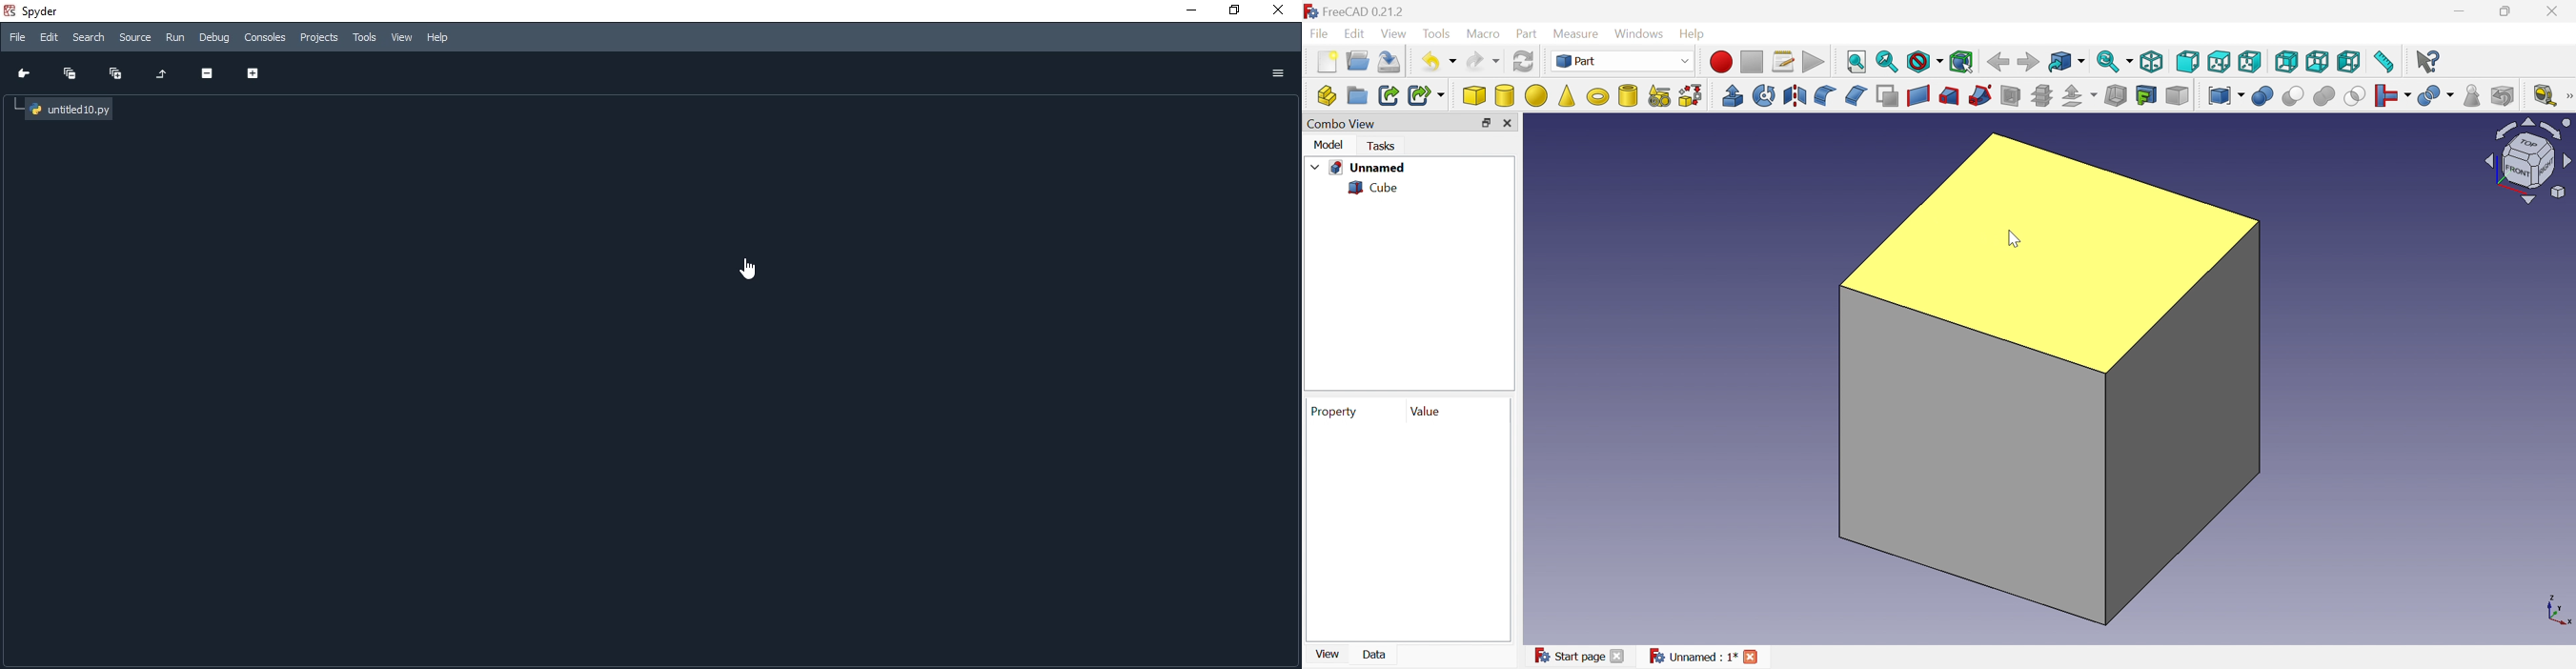 The width and height of the screenshot is (2576, 672). What do you see at coordinates (2459, 11) in the screenshot?
I see `Minimize` at bounding box center [2459, 11].